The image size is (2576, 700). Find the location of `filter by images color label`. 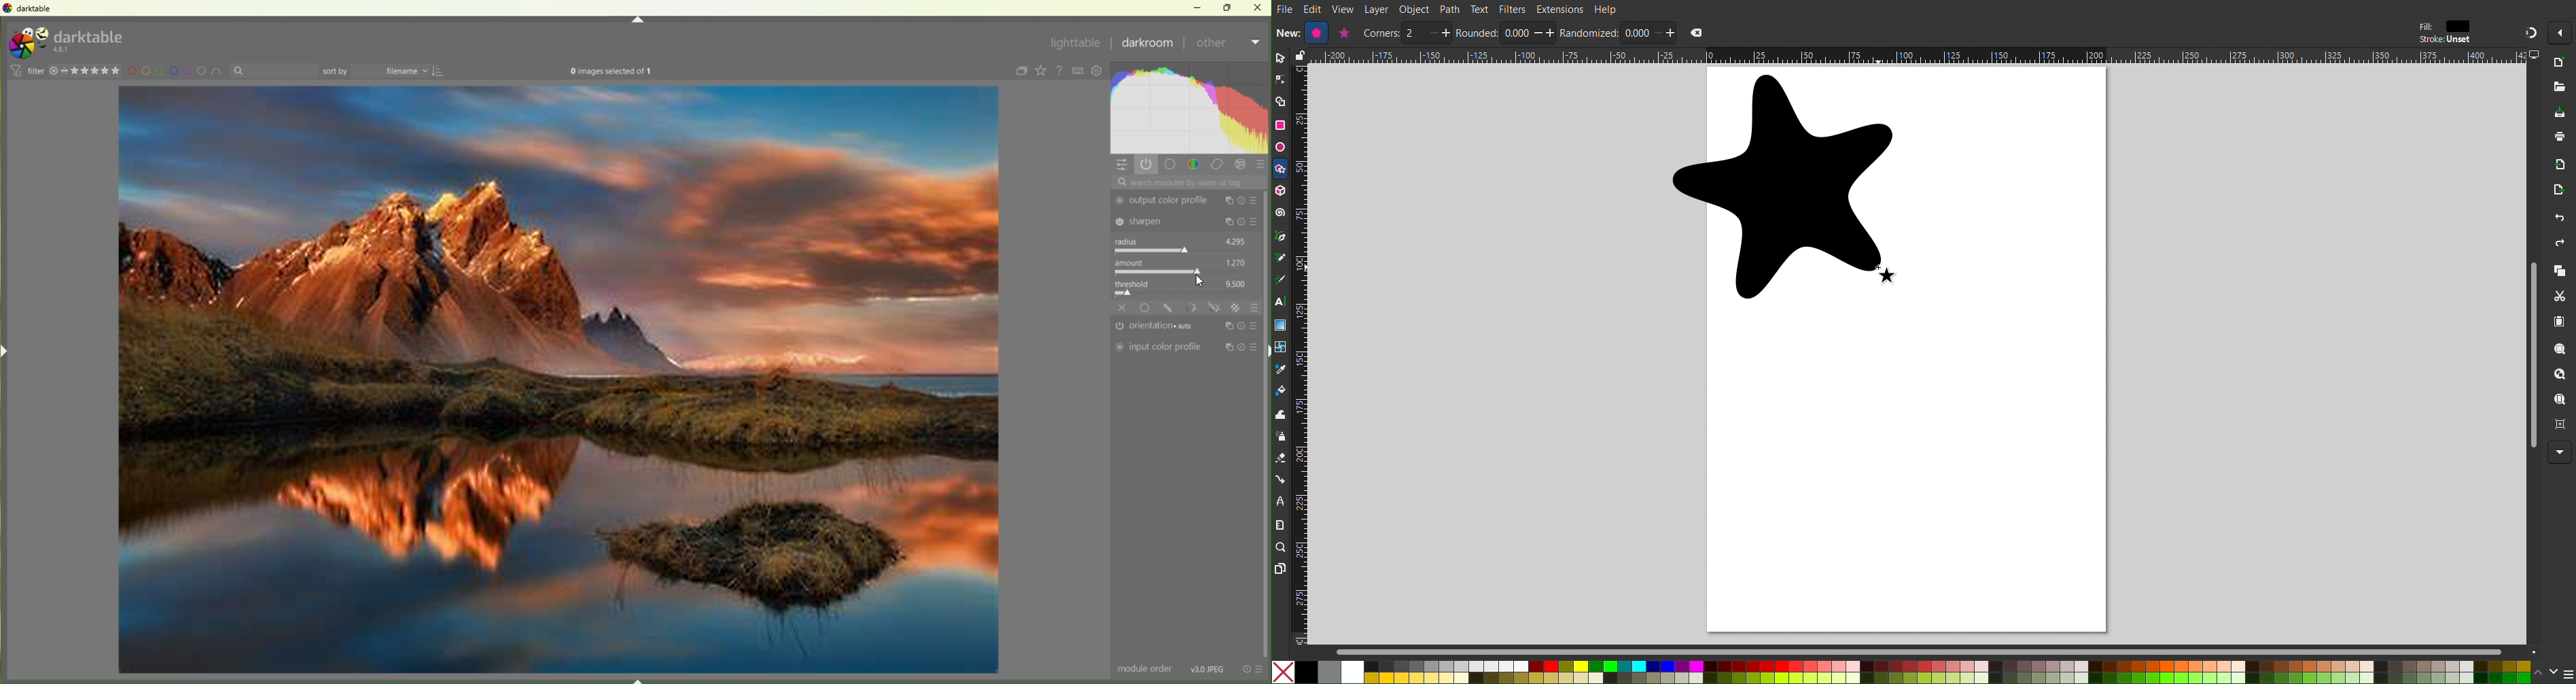

filter by images color label is located at coordinates (177, 71).